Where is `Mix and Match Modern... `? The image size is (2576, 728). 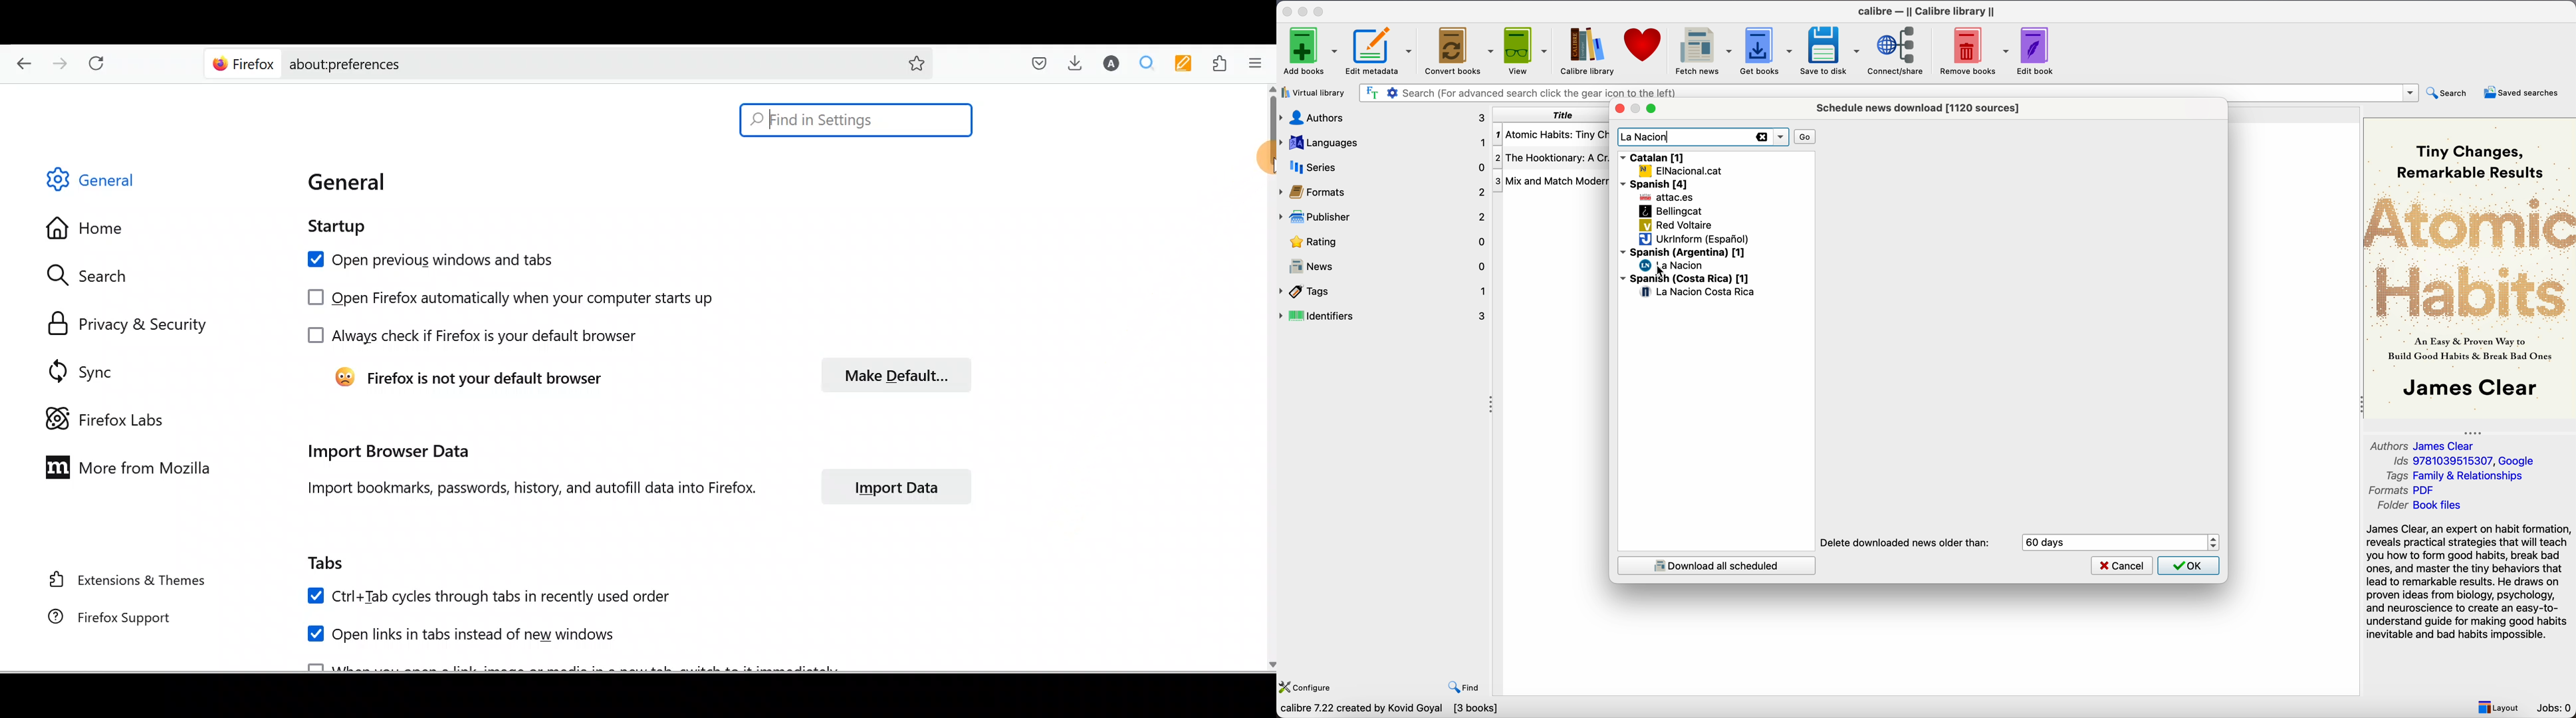 Mix and Match Modern...  is located at coordinates (1553, 181).